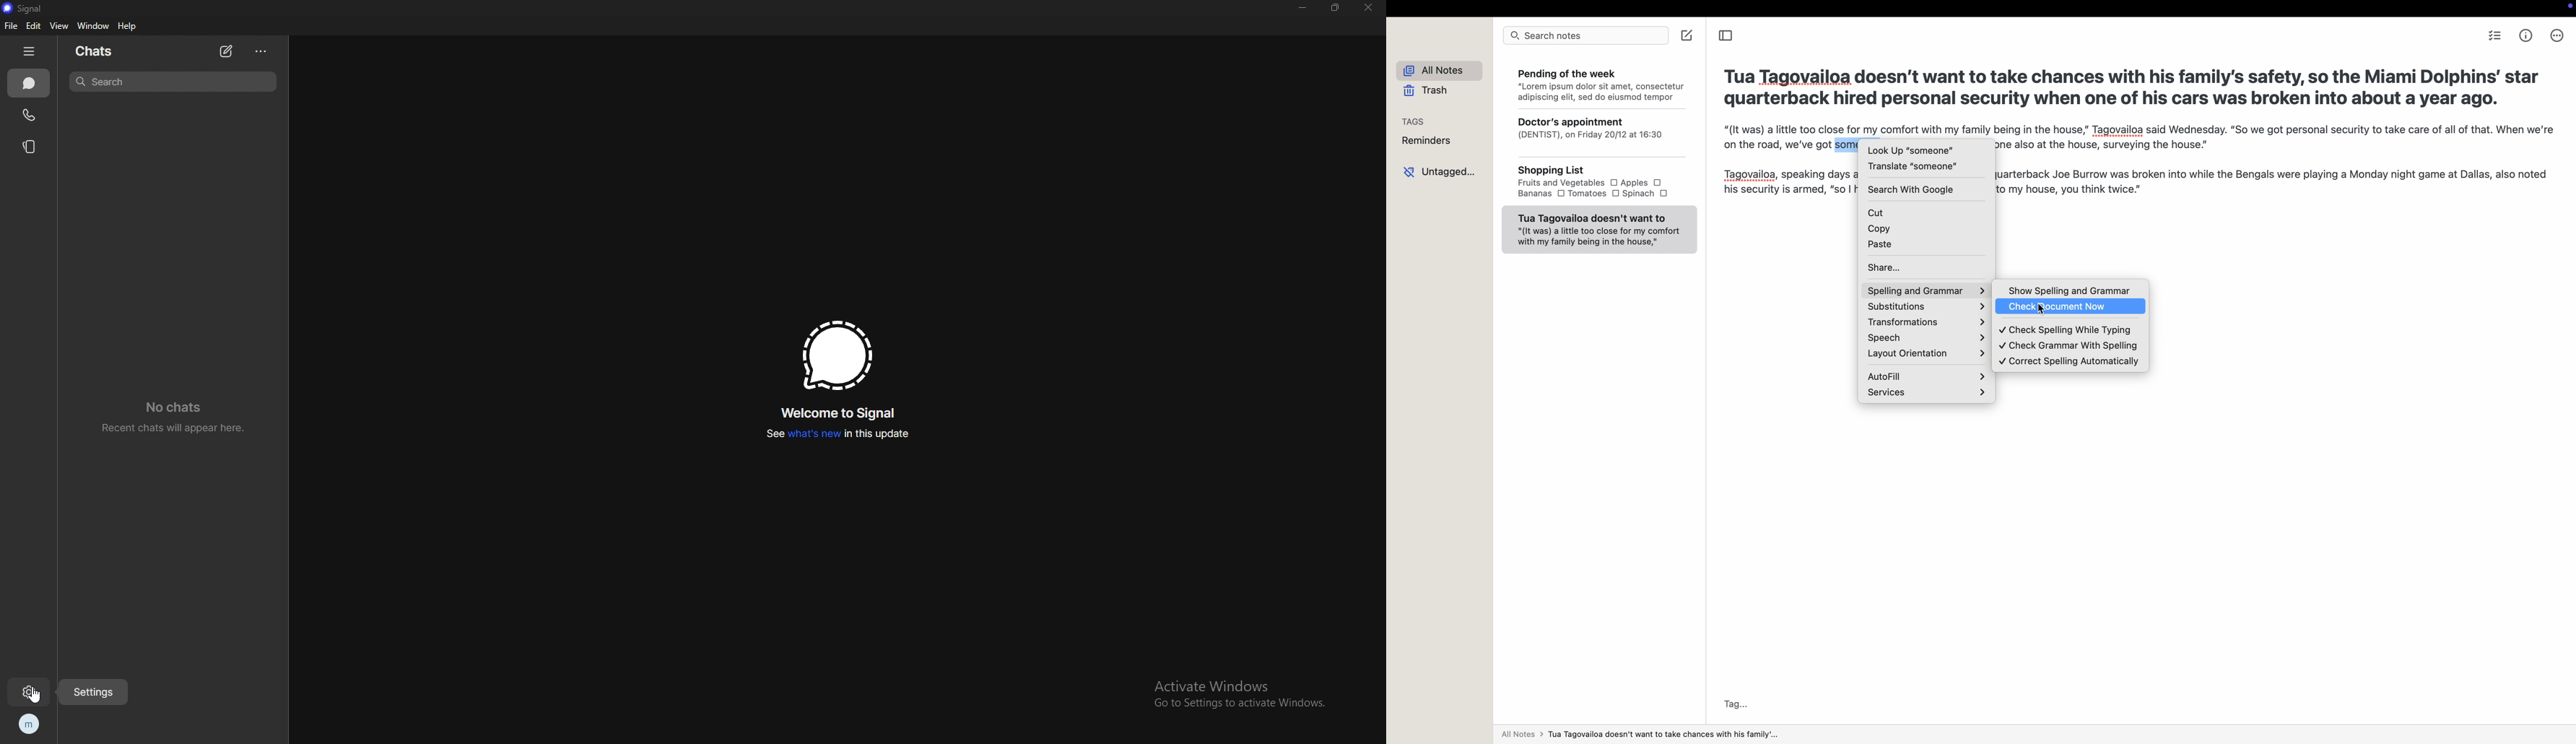 The image size is (2576, 756). Describe the element at coordinates (1427, 141) in the screenshot. I see `reminders` at that location.